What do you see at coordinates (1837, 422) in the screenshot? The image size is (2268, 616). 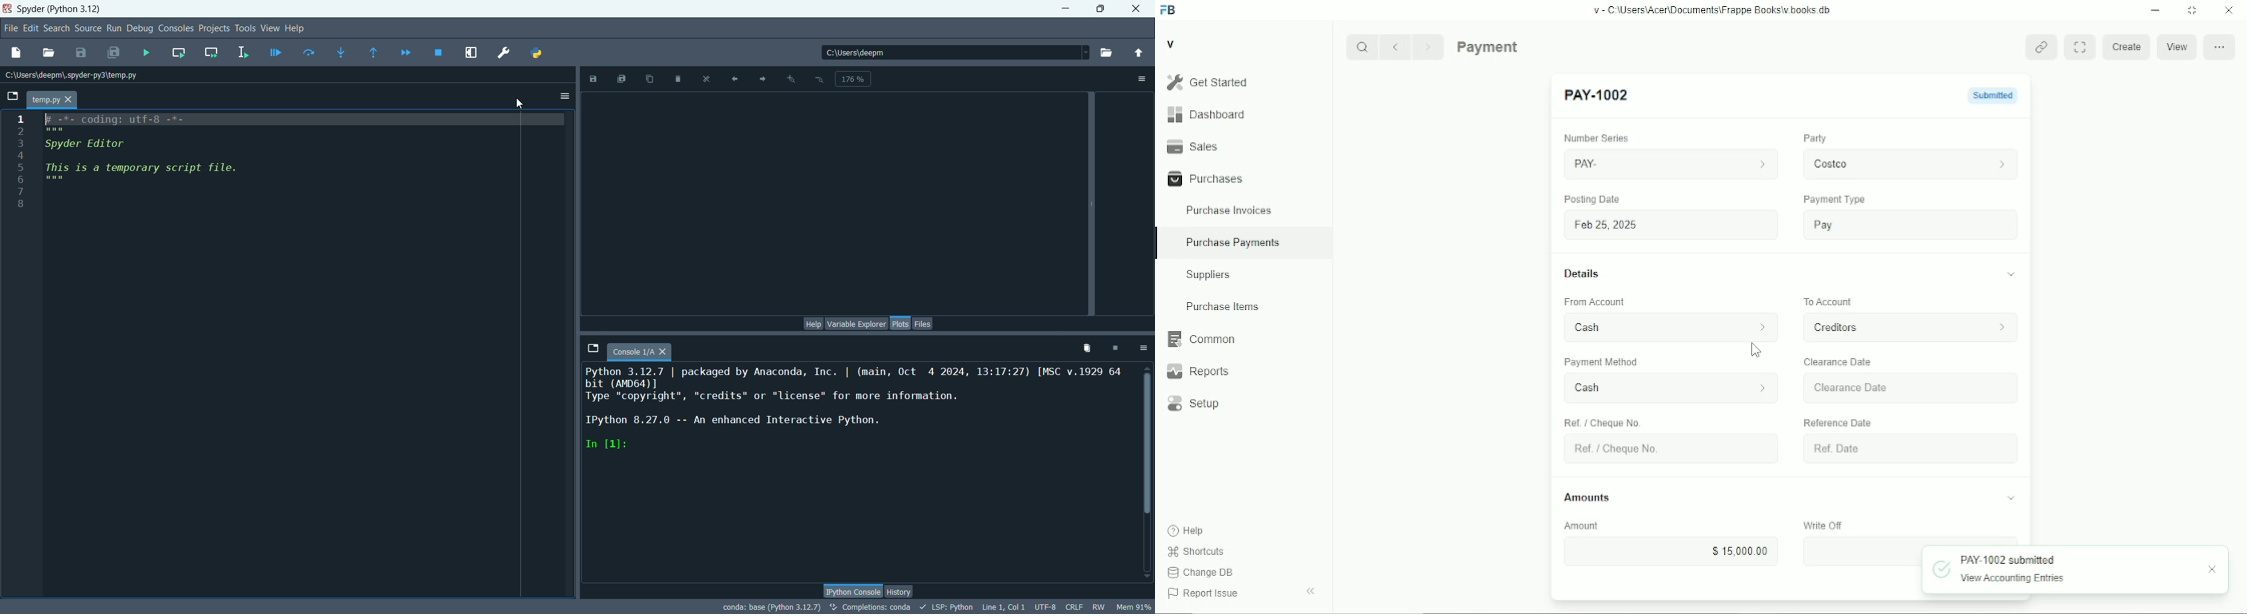 I see `‘Reference Date` at bounding box center [1837, 422].